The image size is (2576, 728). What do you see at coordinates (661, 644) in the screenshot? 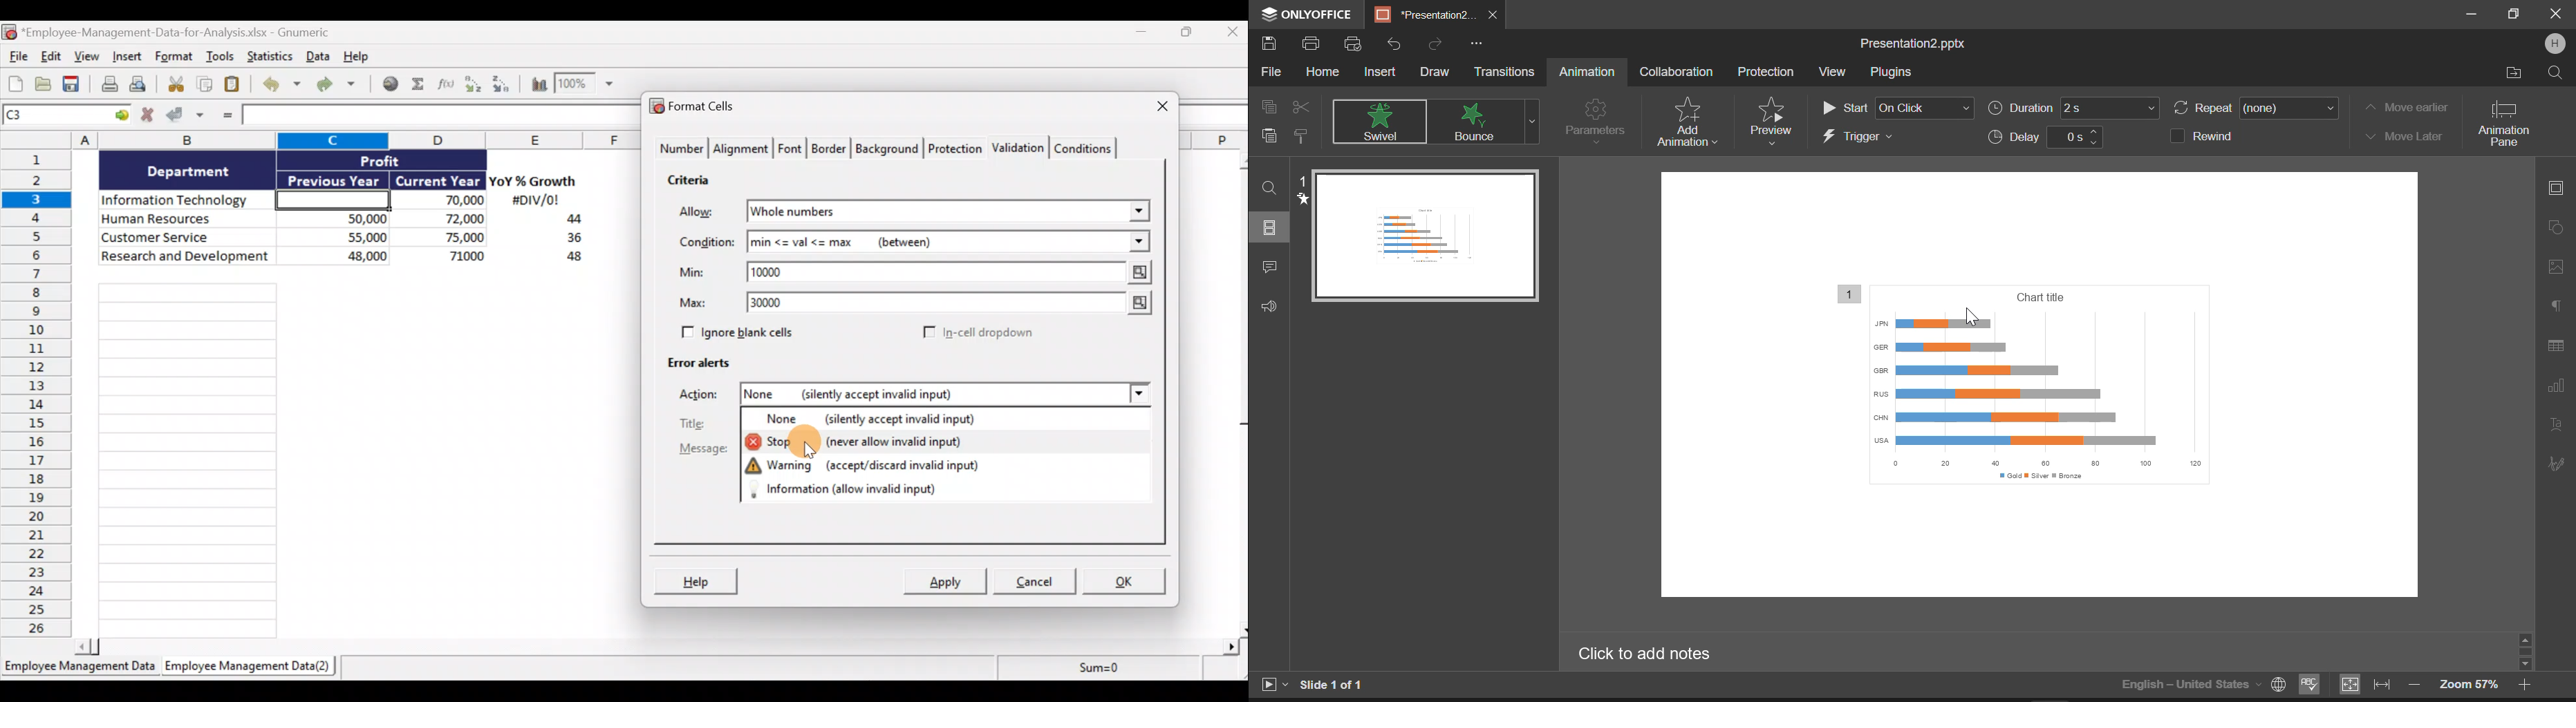
I see `Scroll bar` at bounding box center [661, 644].